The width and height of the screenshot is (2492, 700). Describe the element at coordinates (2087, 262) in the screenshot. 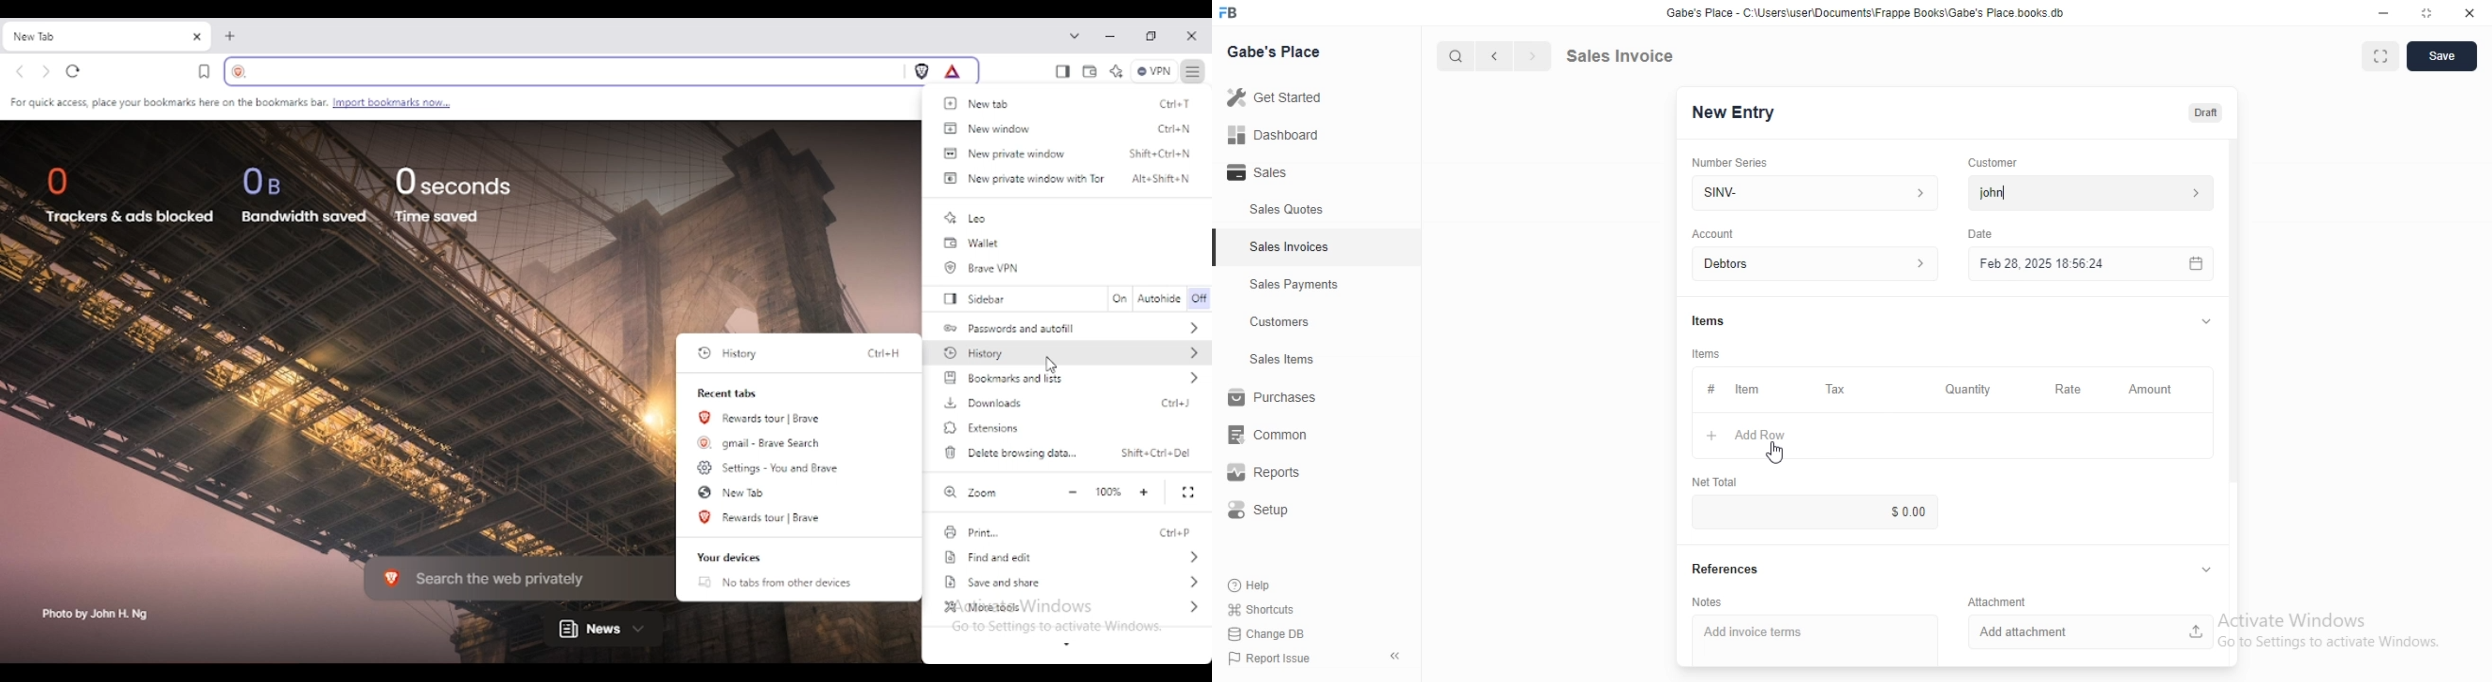

I see `Feb 28, 2025 18:56:24.` at that location.